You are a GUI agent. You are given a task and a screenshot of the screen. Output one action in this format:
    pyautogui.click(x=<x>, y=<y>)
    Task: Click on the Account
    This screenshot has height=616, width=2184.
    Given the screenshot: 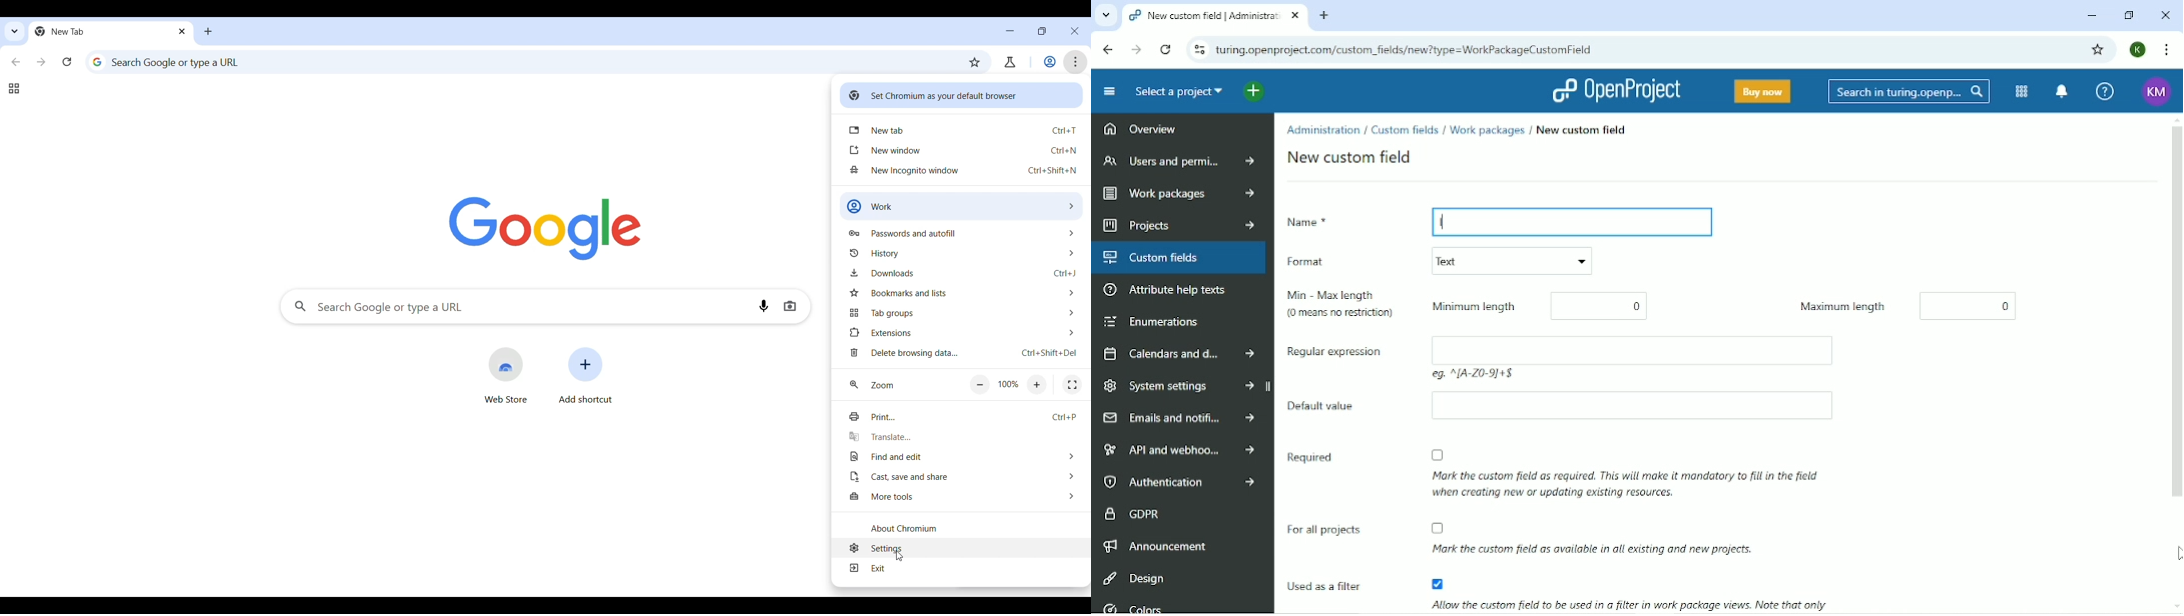 What is the action you would take?
    pyautogui.click(x=2154, y=90)
    